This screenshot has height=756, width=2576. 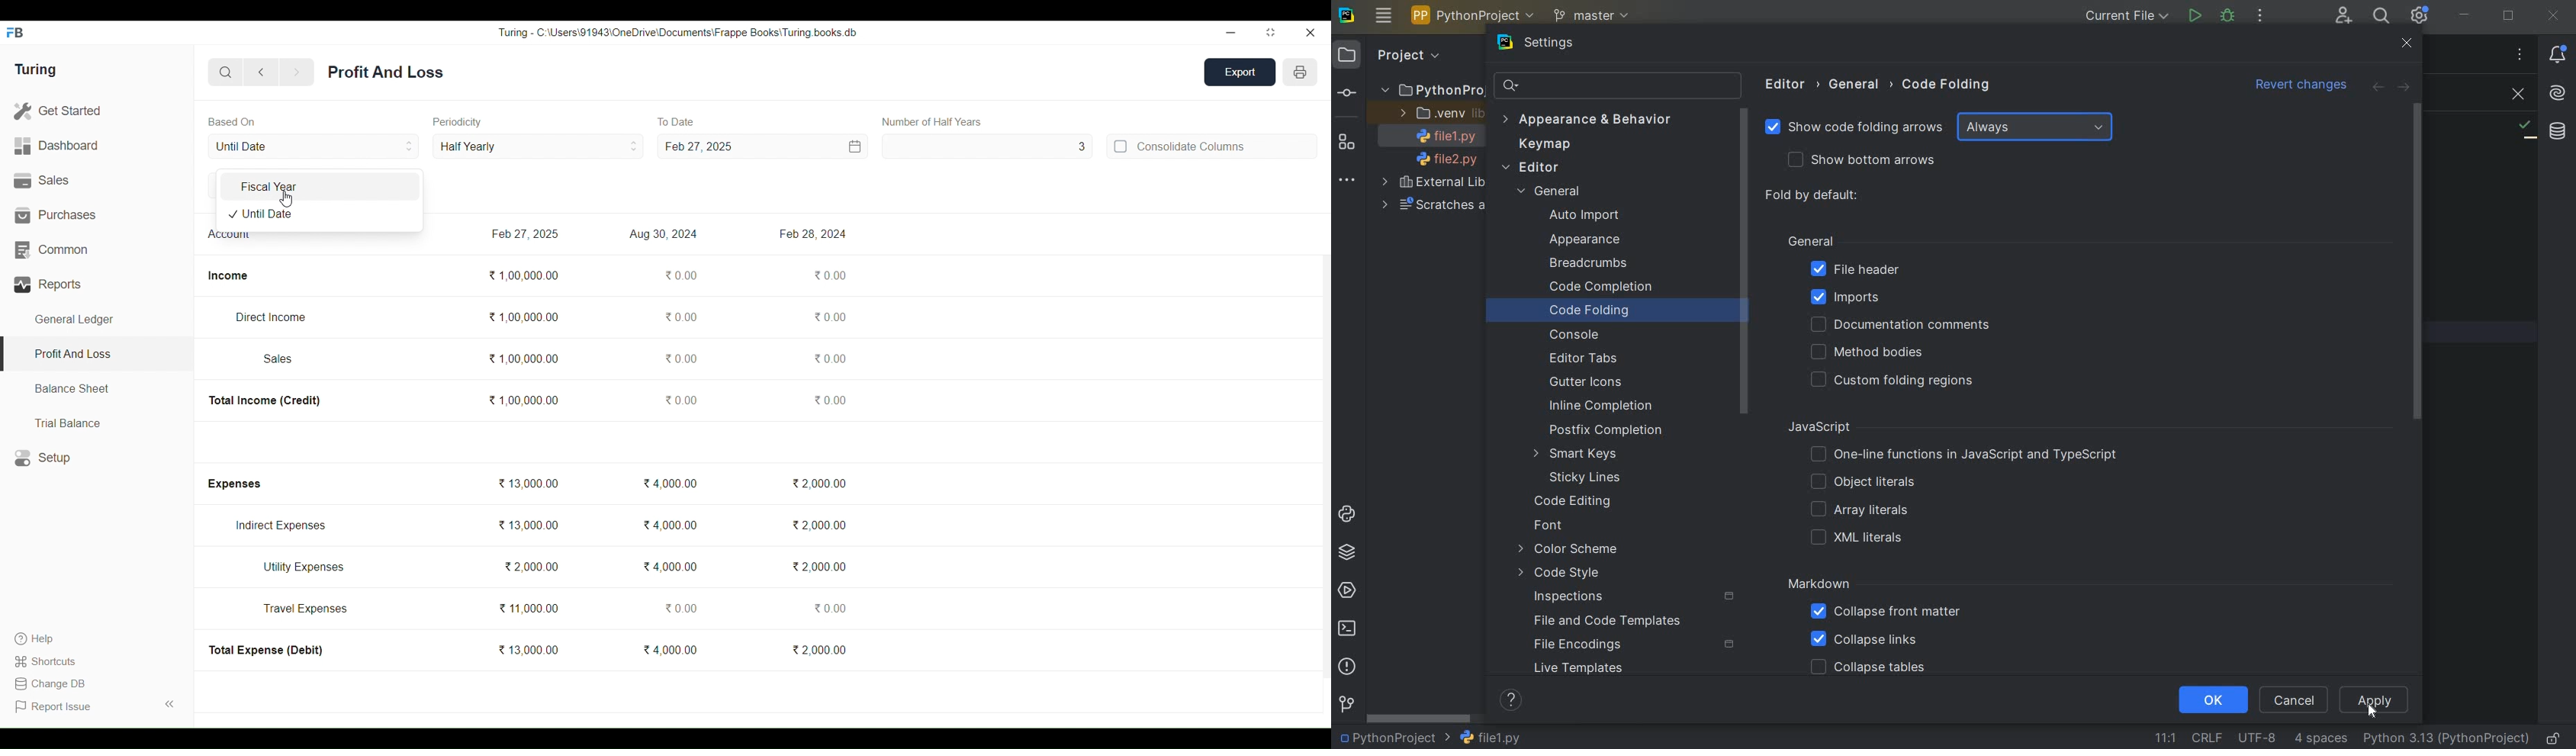 What do you see at coordinates (829, 608) in the screenshot?
I see `0.00` at bounding box center [829, 608].